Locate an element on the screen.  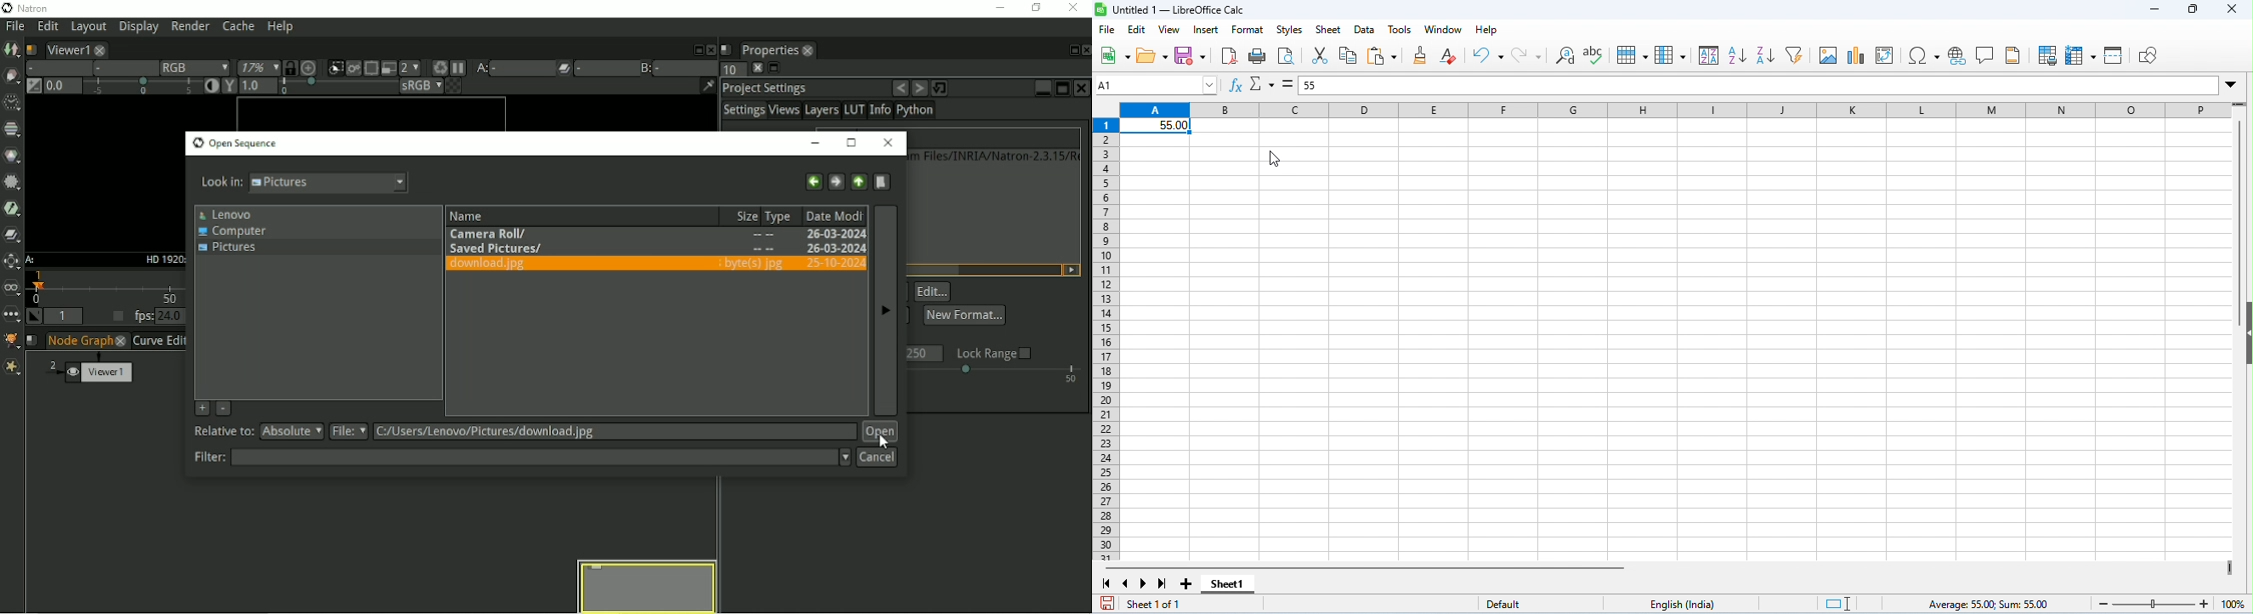
cursor is located at coordinates (1276, 161).